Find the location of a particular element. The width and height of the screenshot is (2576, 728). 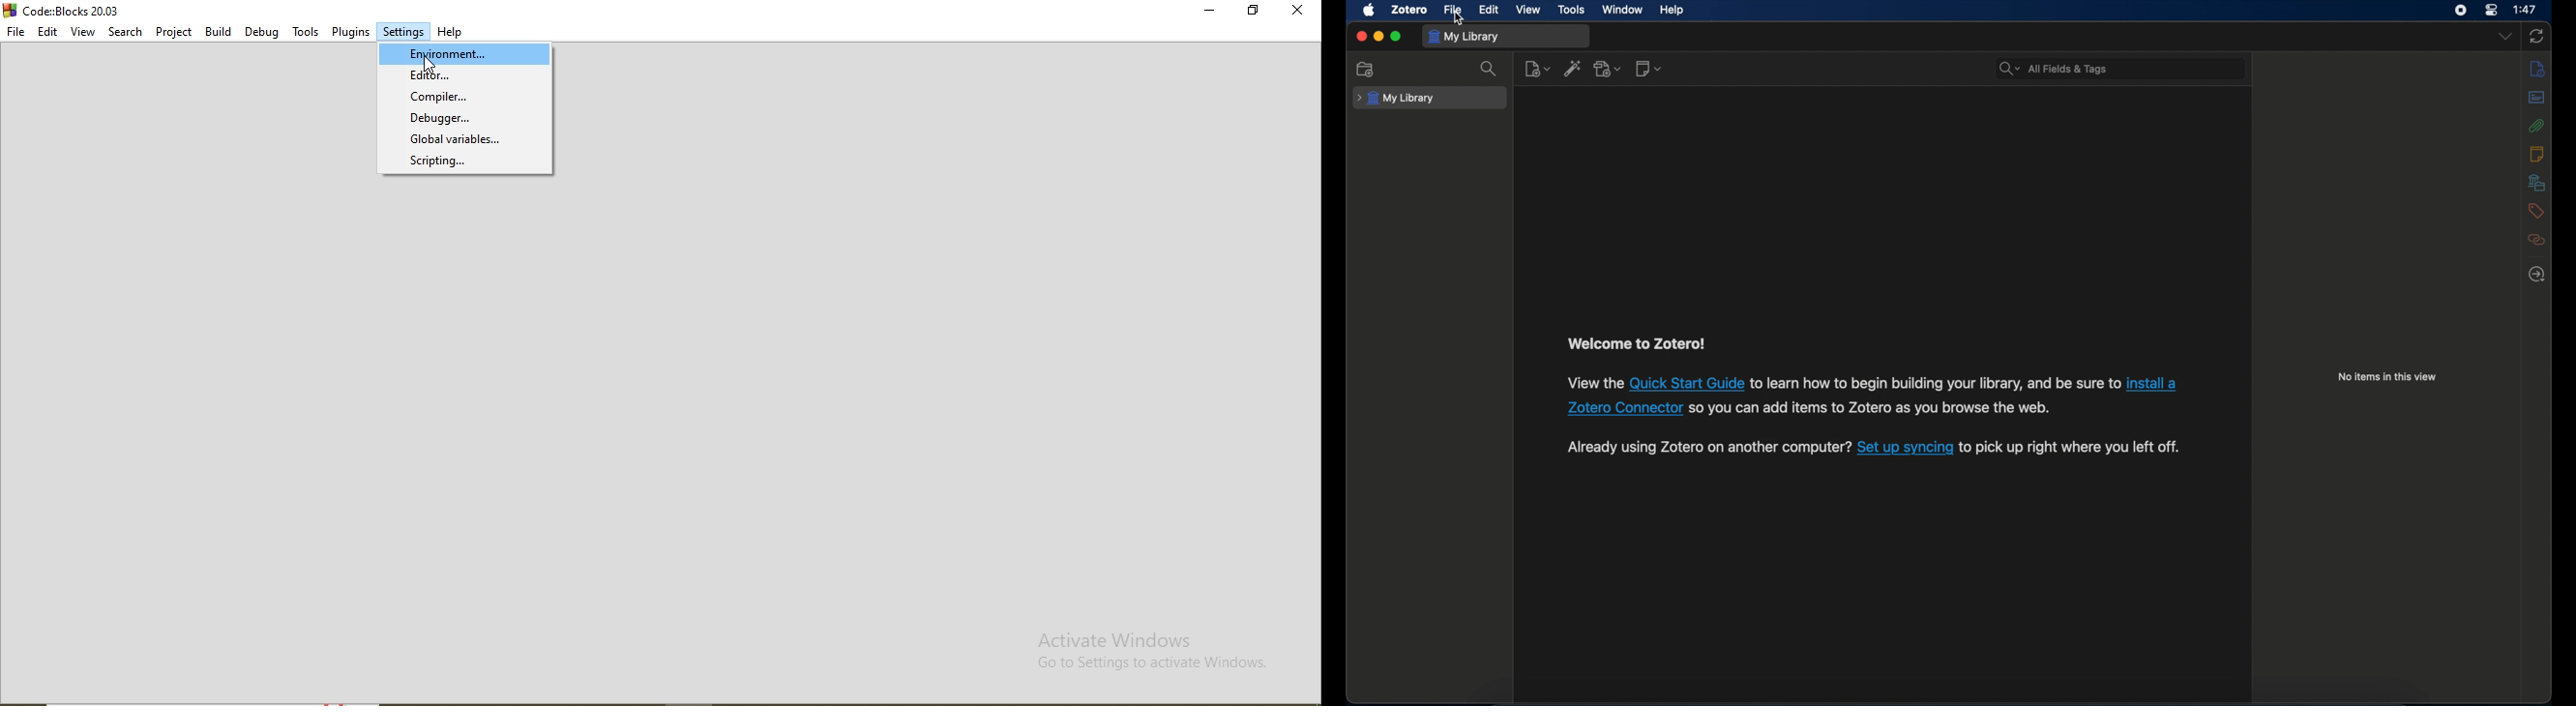

install a is located at coordinates (2154, 381).